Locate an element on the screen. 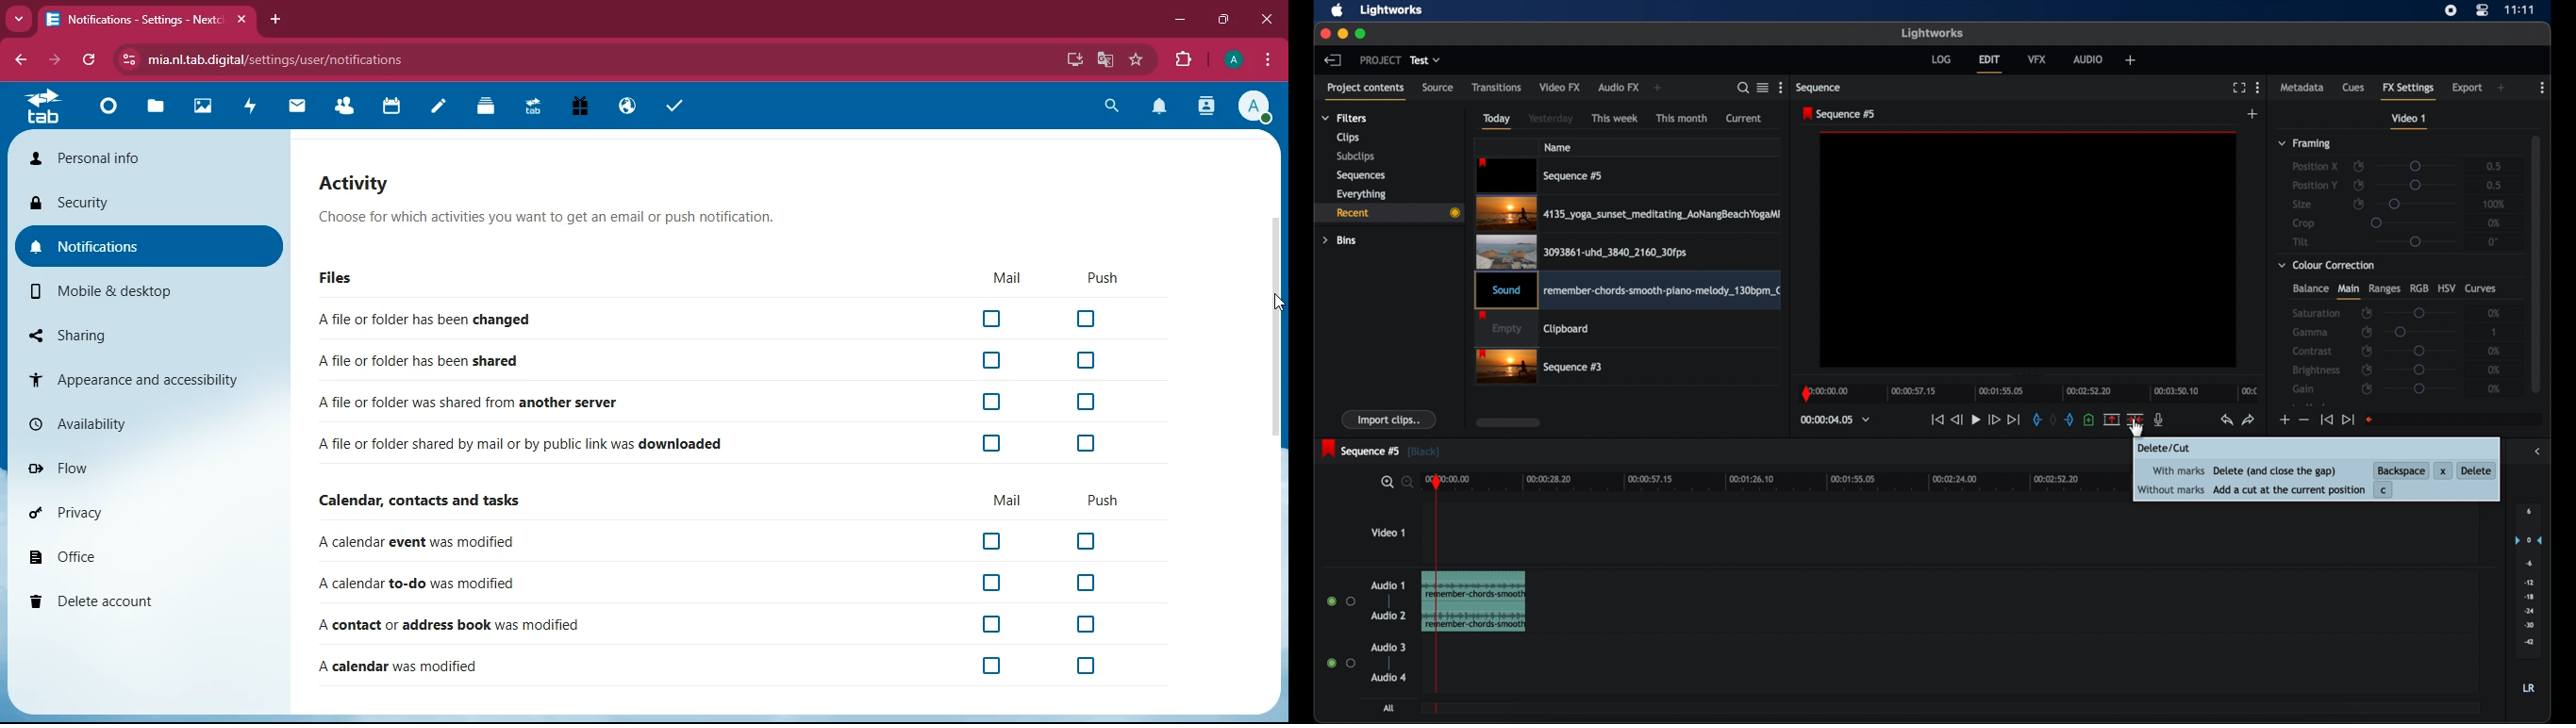 The width and height of the screenshot is (2576, 728). options is located at coordinates (1269, 59).